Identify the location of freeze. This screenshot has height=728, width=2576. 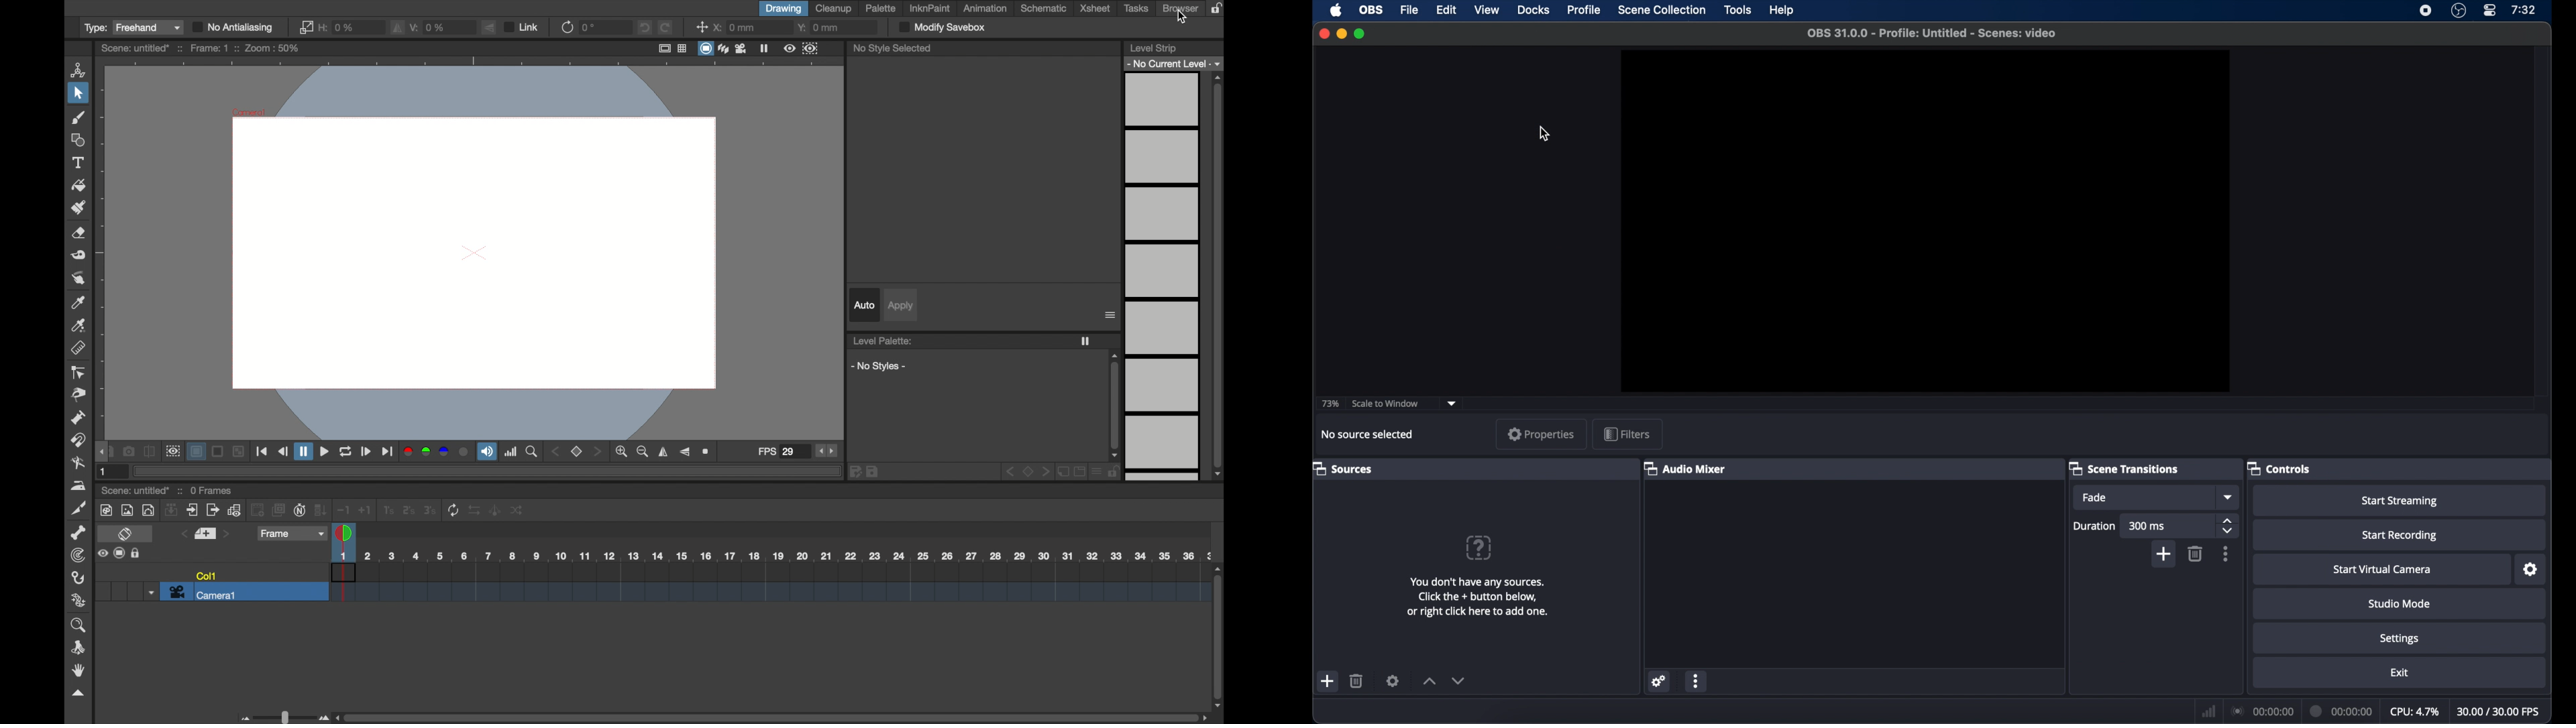
(764, 48).